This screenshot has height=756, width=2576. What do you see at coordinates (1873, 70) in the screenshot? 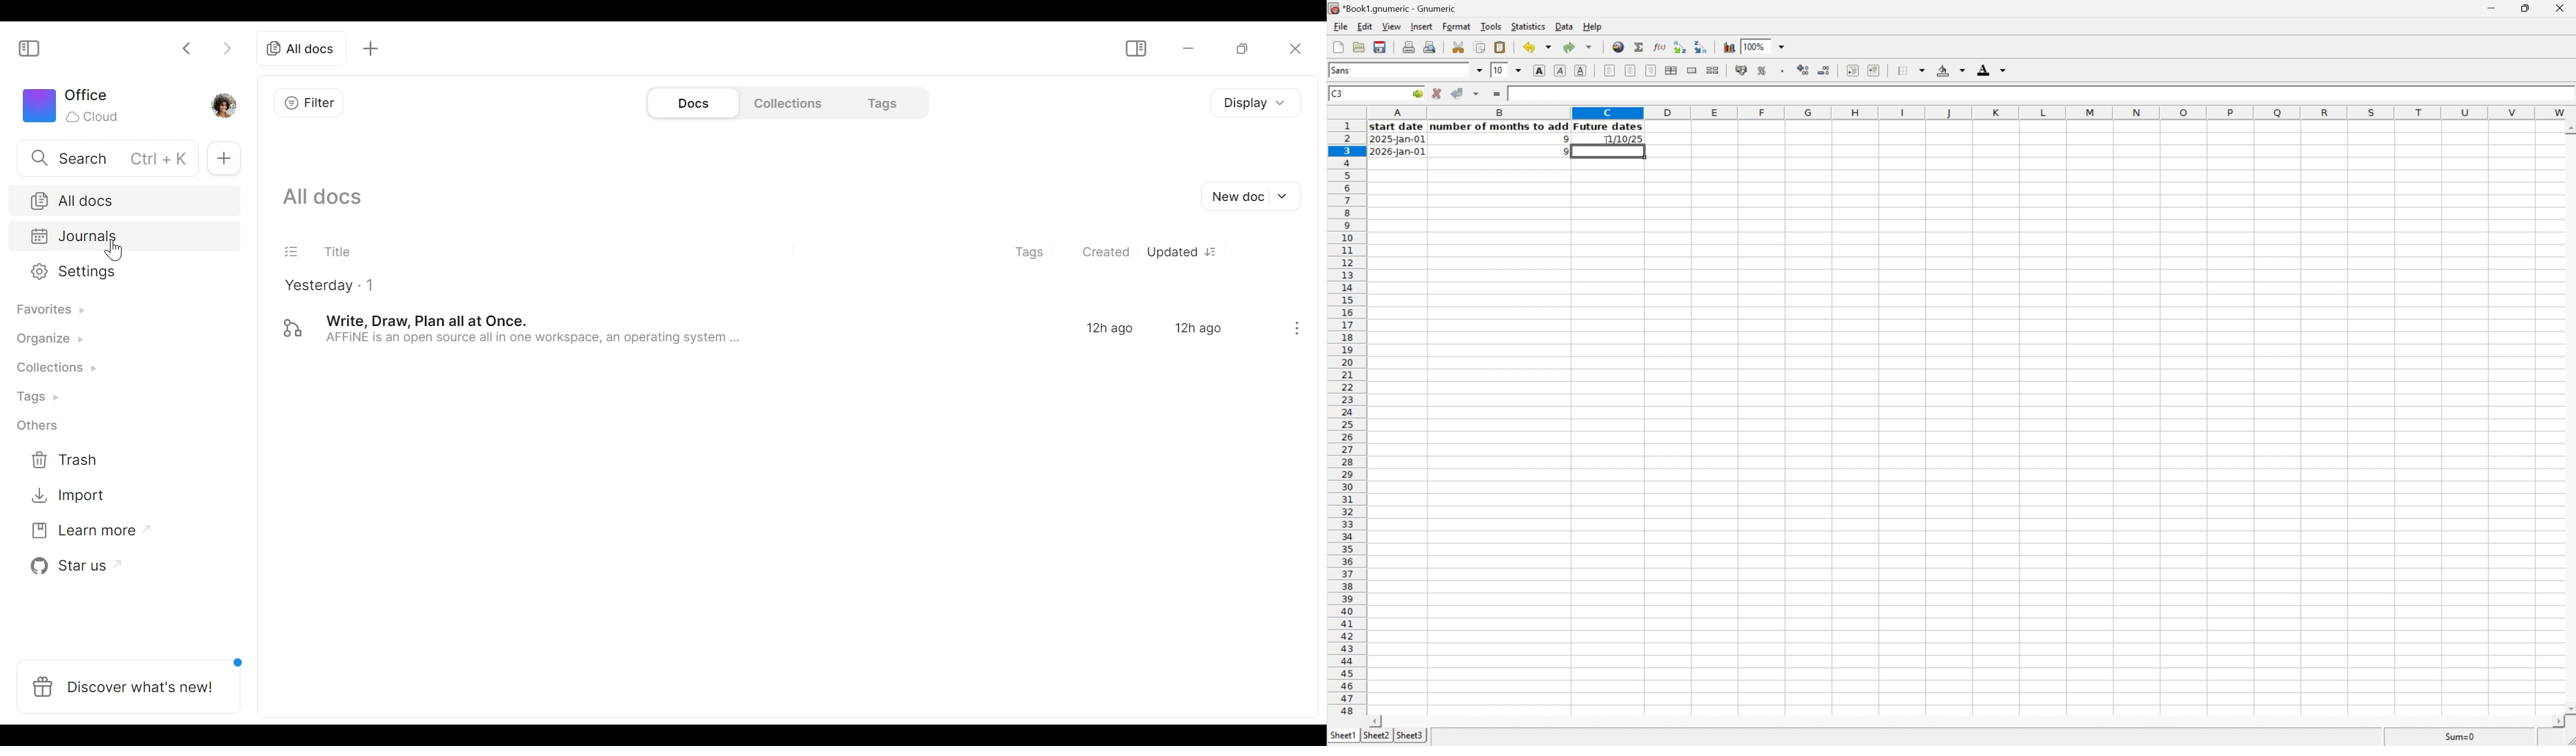
I see `Increase indent, and align the contents to the left` at bounding box center [1873, 70].